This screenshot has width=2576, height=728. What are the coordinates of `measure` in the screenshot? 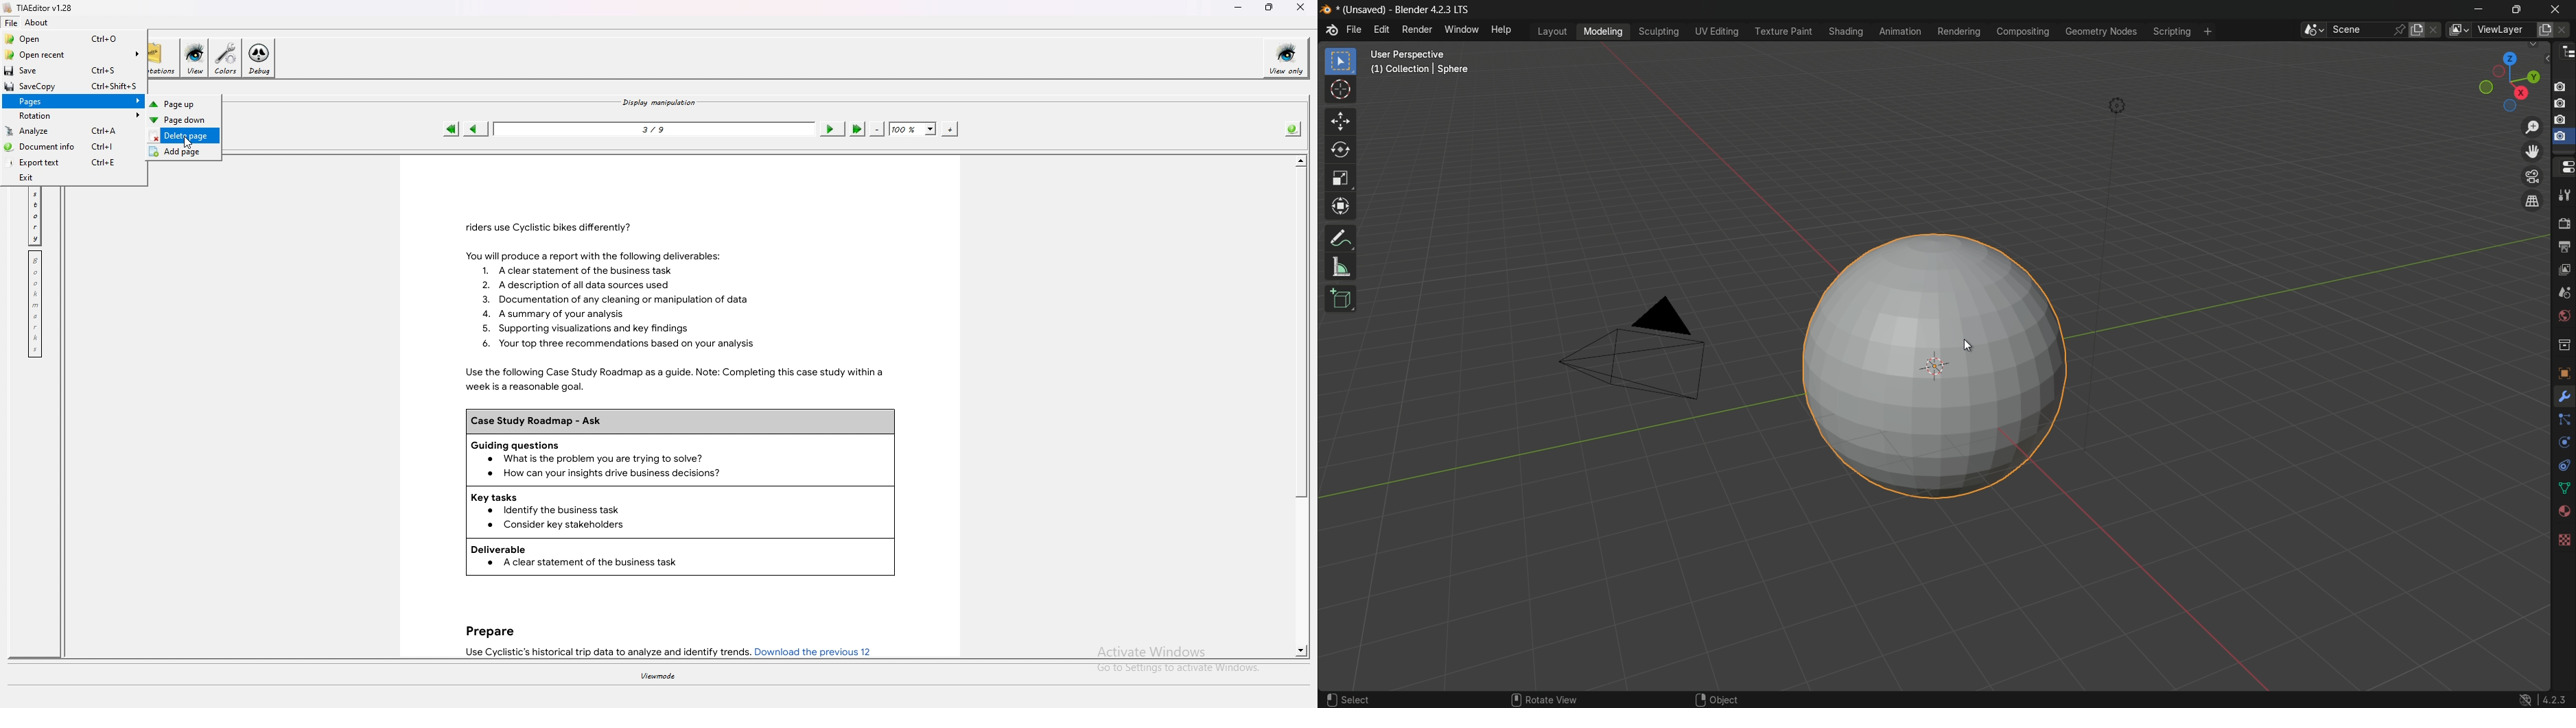 It's located at (1340, 268).